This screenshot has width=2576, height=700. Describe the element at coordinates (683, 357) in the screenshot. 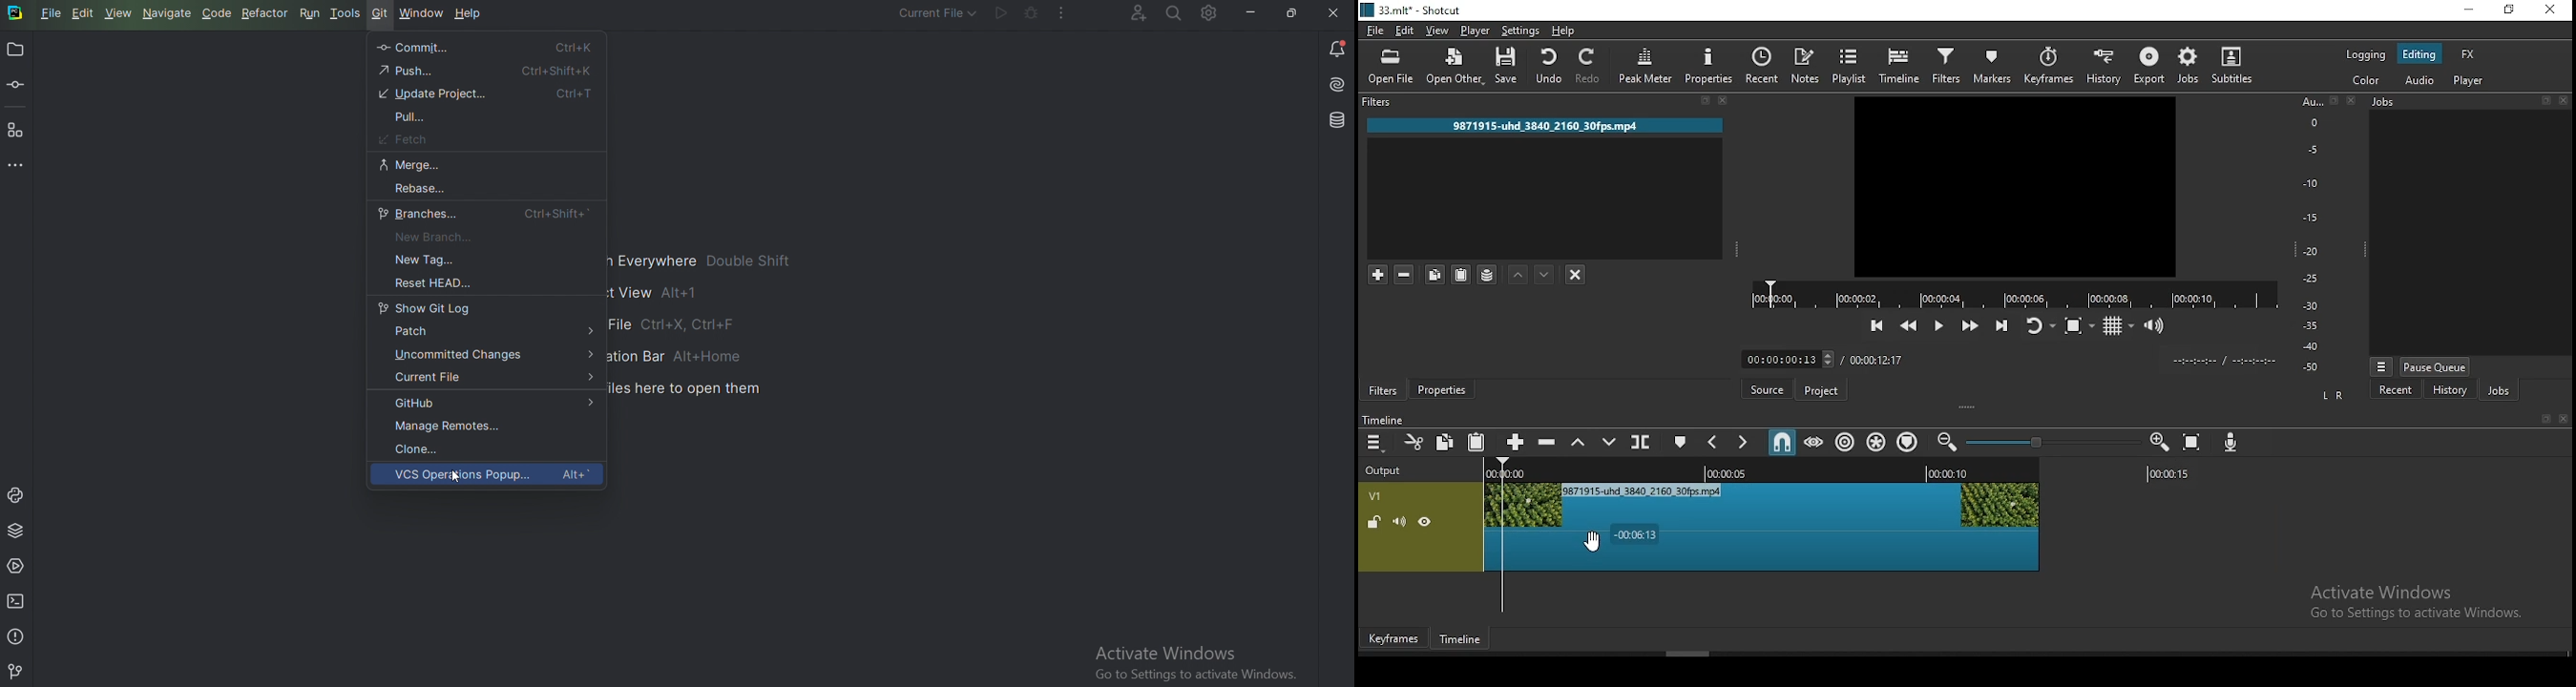

I see `Navigation bar` at that location.